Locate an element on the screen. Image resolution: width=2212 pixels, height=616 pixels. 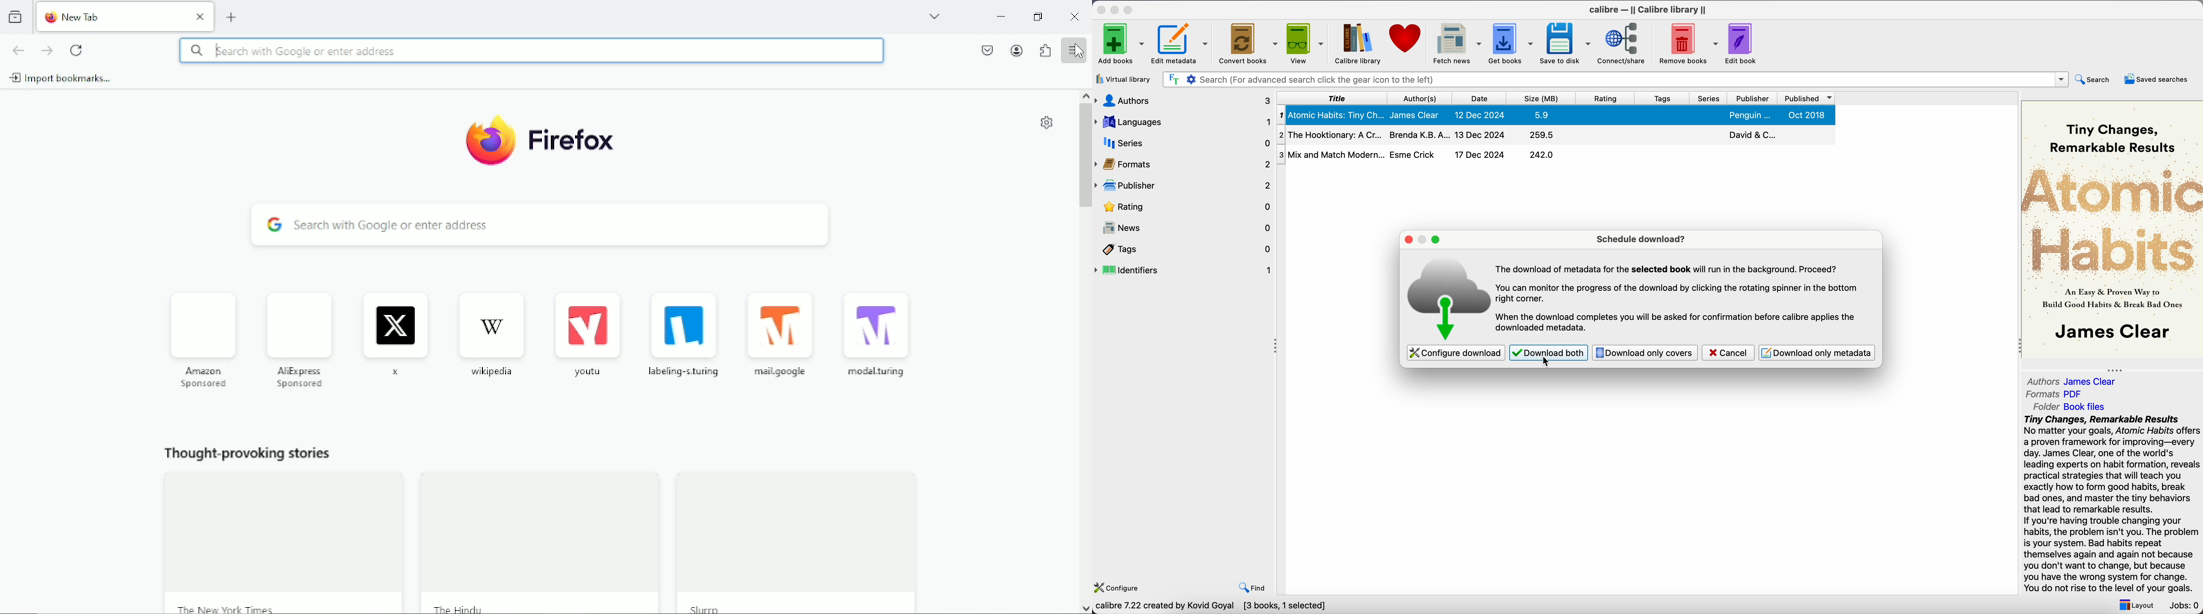
icon is located at coordinates (1450, 297).